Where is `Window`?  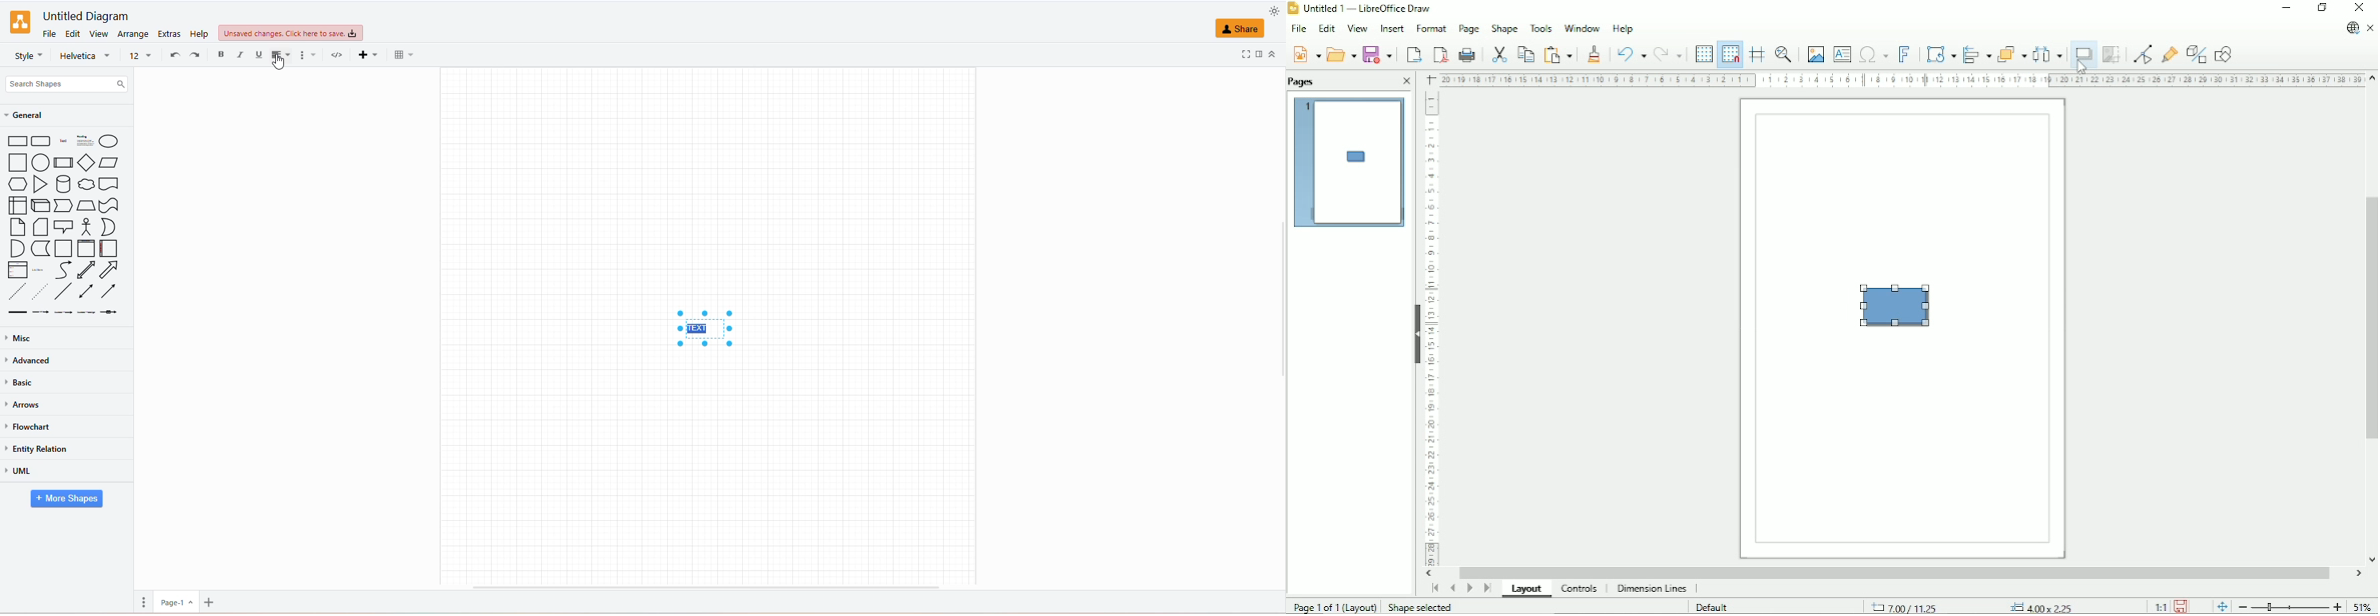
Window is located at coordinates (1583, 28).